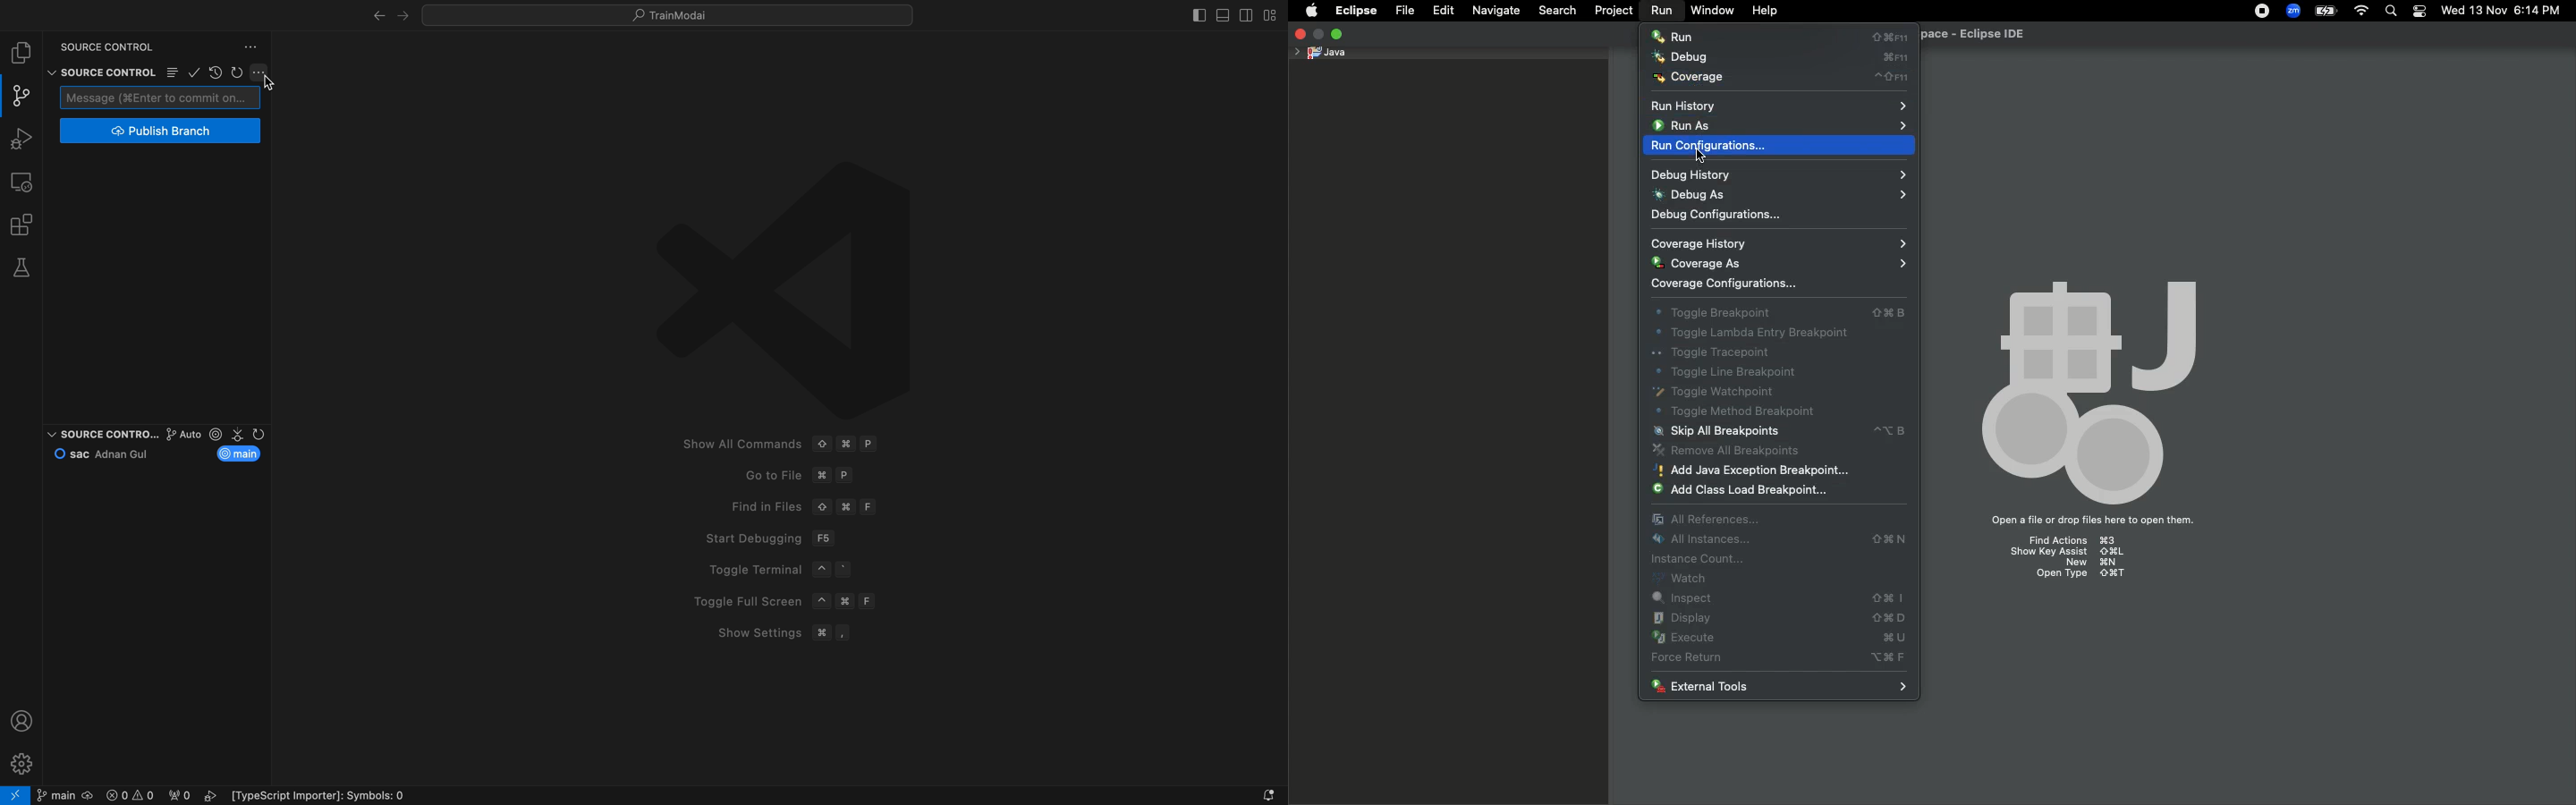 This screenshot has width=2576, height=812. I want to click on restart, so click(238, 70).